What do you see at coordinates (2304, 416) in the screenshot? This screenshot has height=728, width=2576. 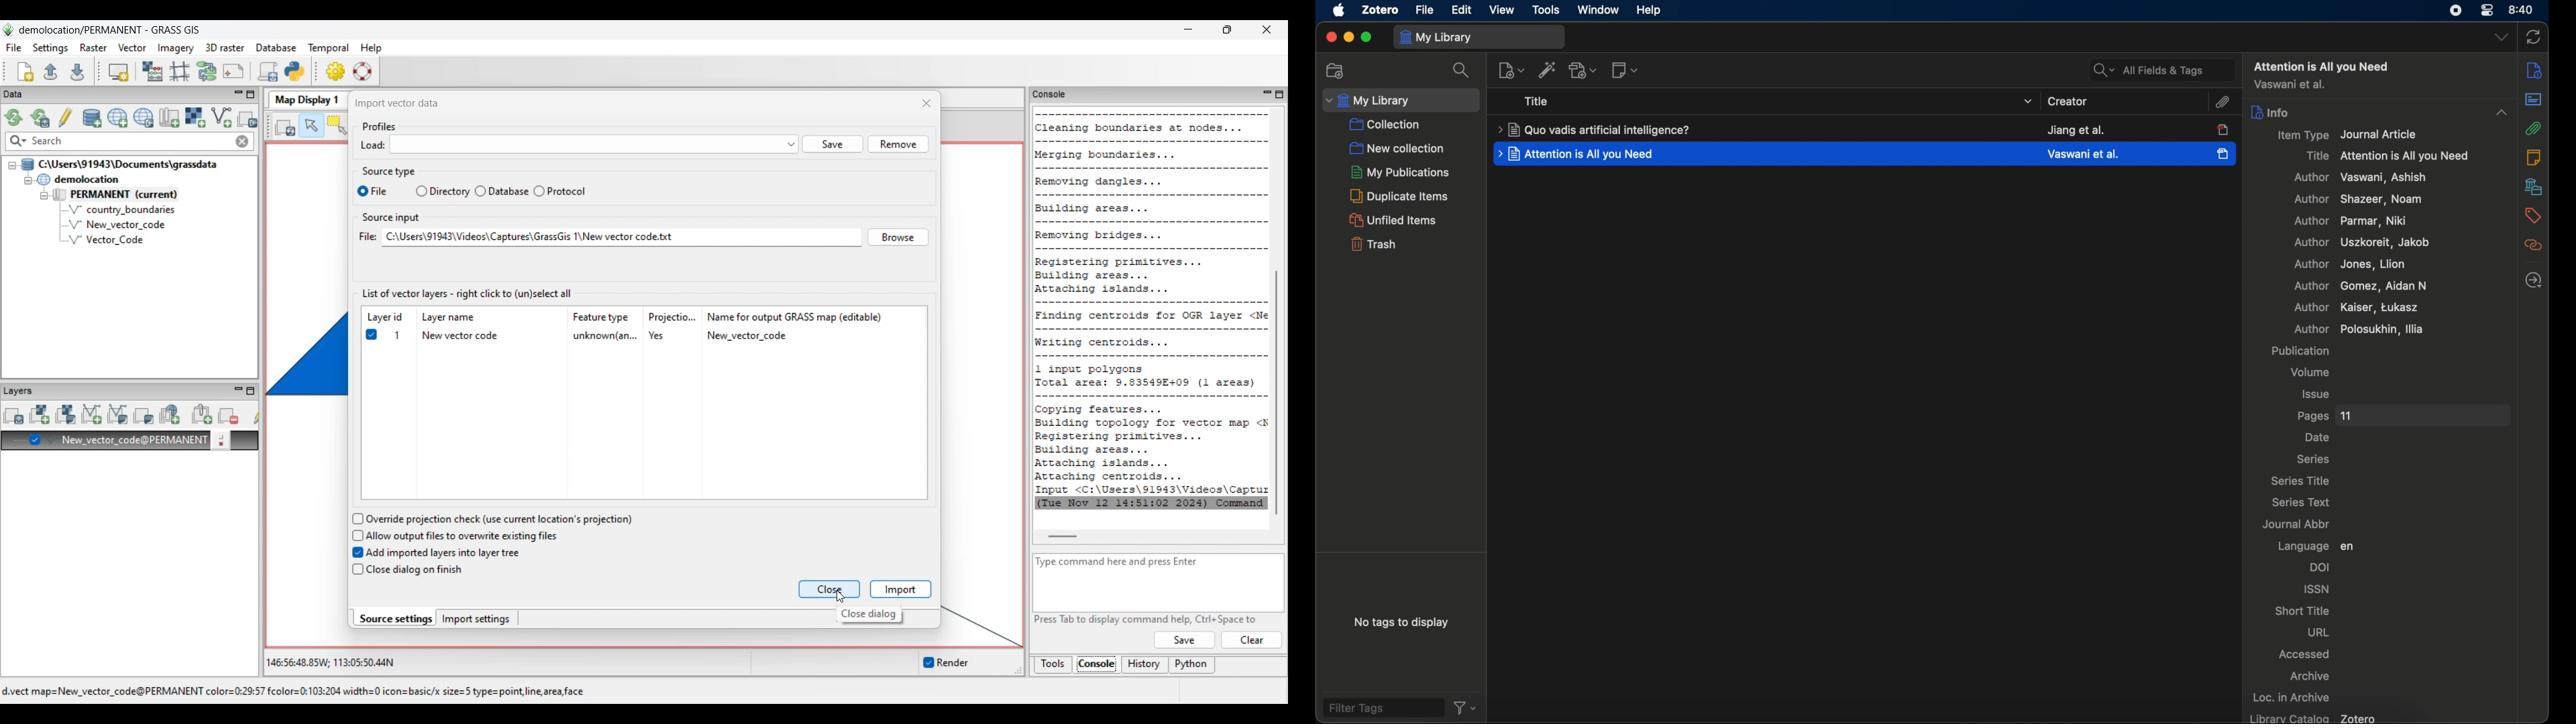 I see `pages` at bounding box center [2304, 416].